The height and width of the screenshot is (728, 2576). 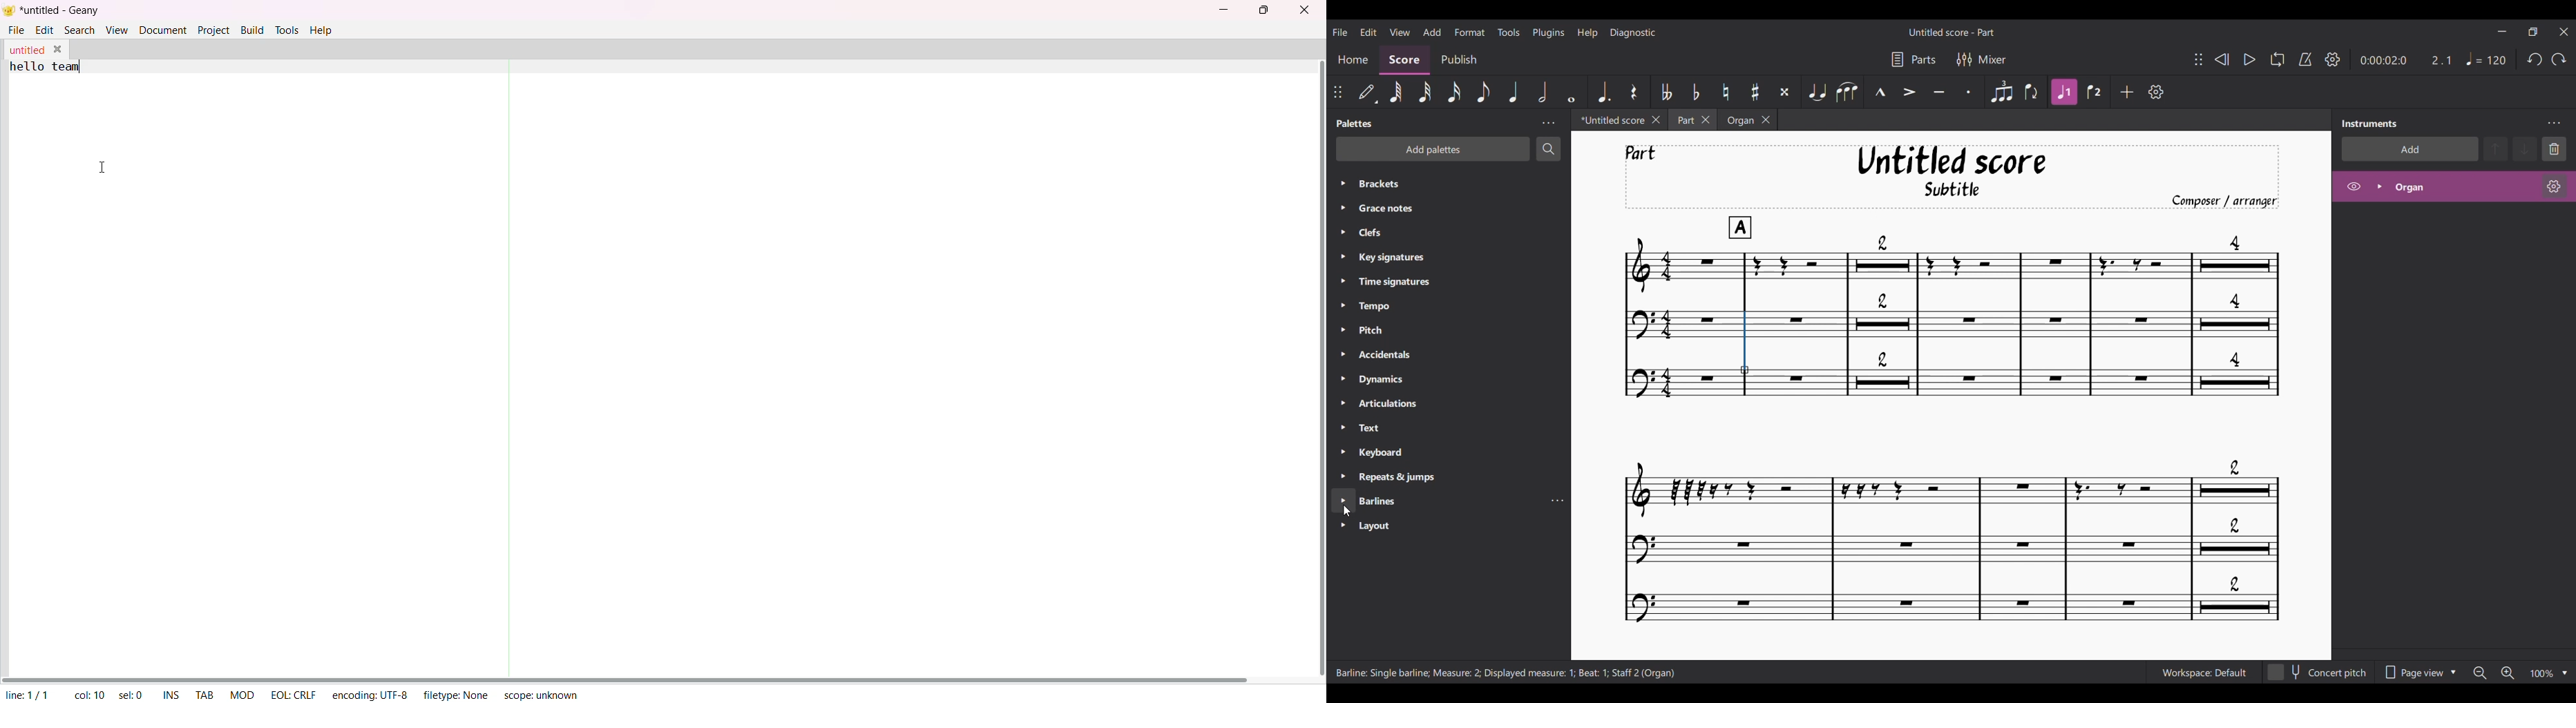 I want to click on Add palette, so click(x=1433, y=149).